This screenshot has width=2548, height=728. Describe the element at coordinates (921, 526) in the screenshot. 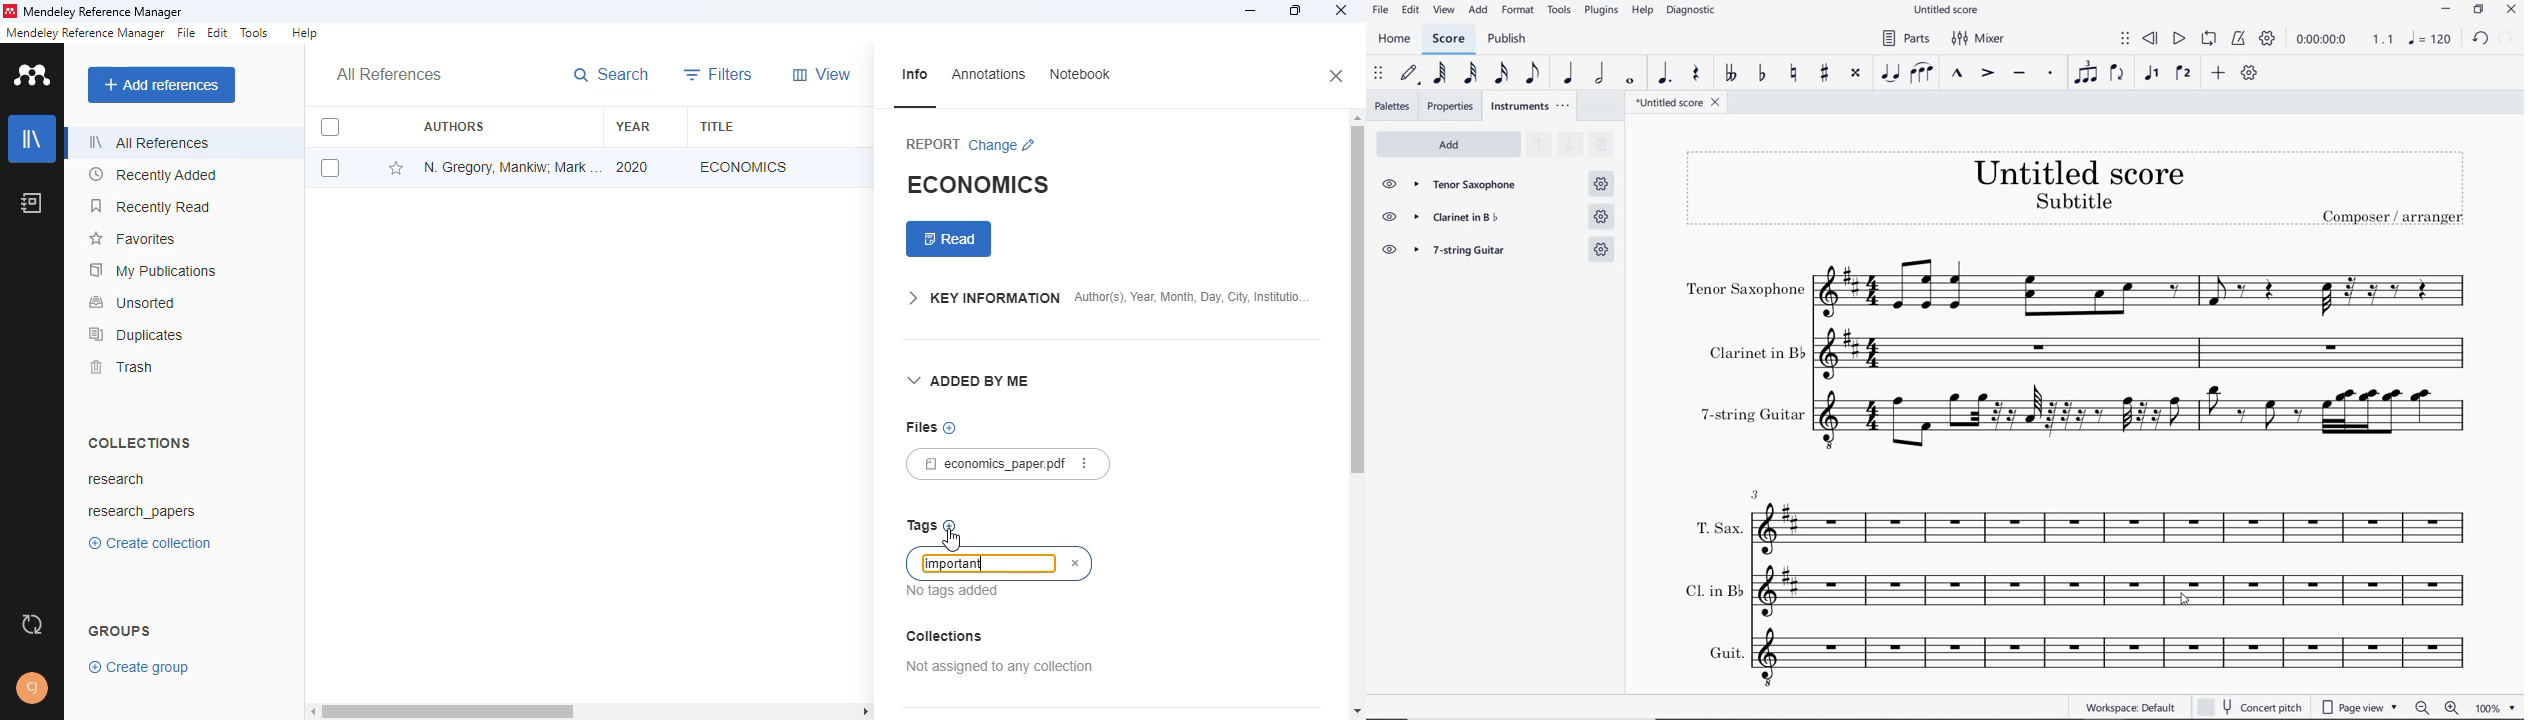

I see `tags` at that location.